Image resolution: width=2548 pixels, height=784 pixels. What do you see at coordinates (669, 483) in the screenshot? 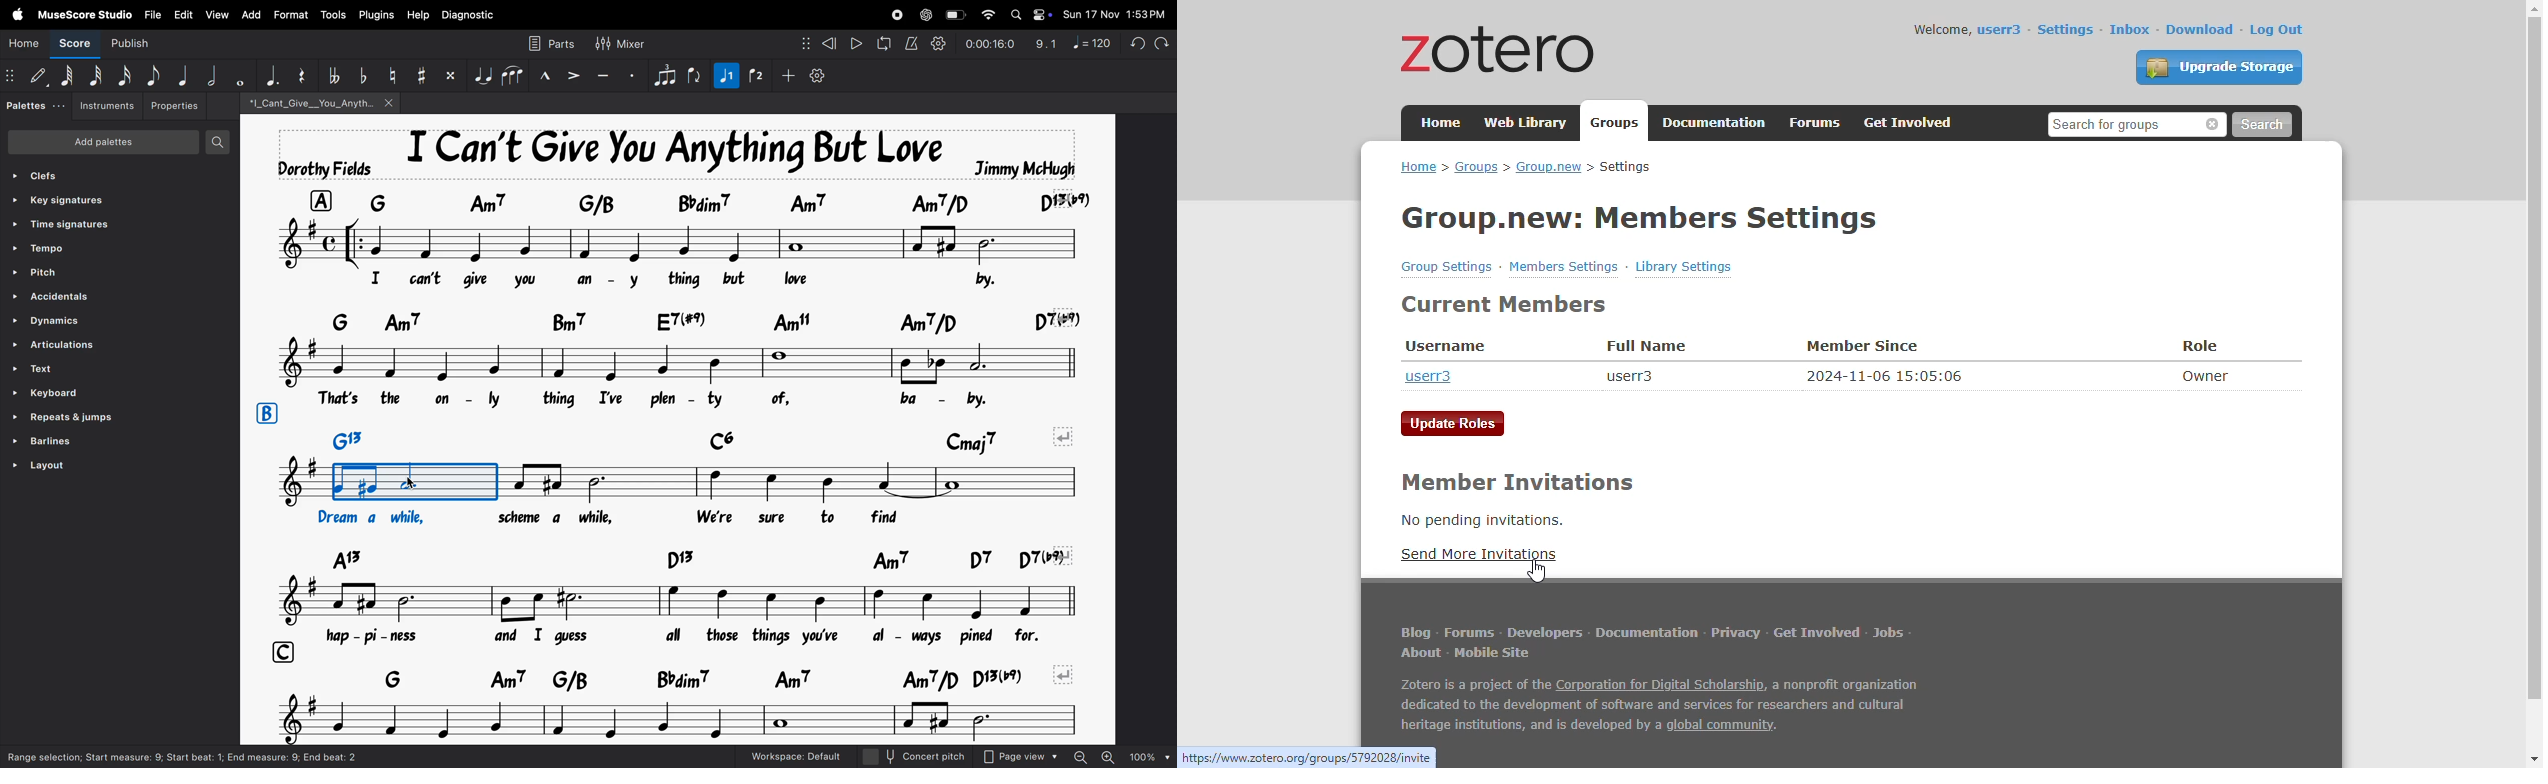
I see `notes` at bounding box center [669, 483].